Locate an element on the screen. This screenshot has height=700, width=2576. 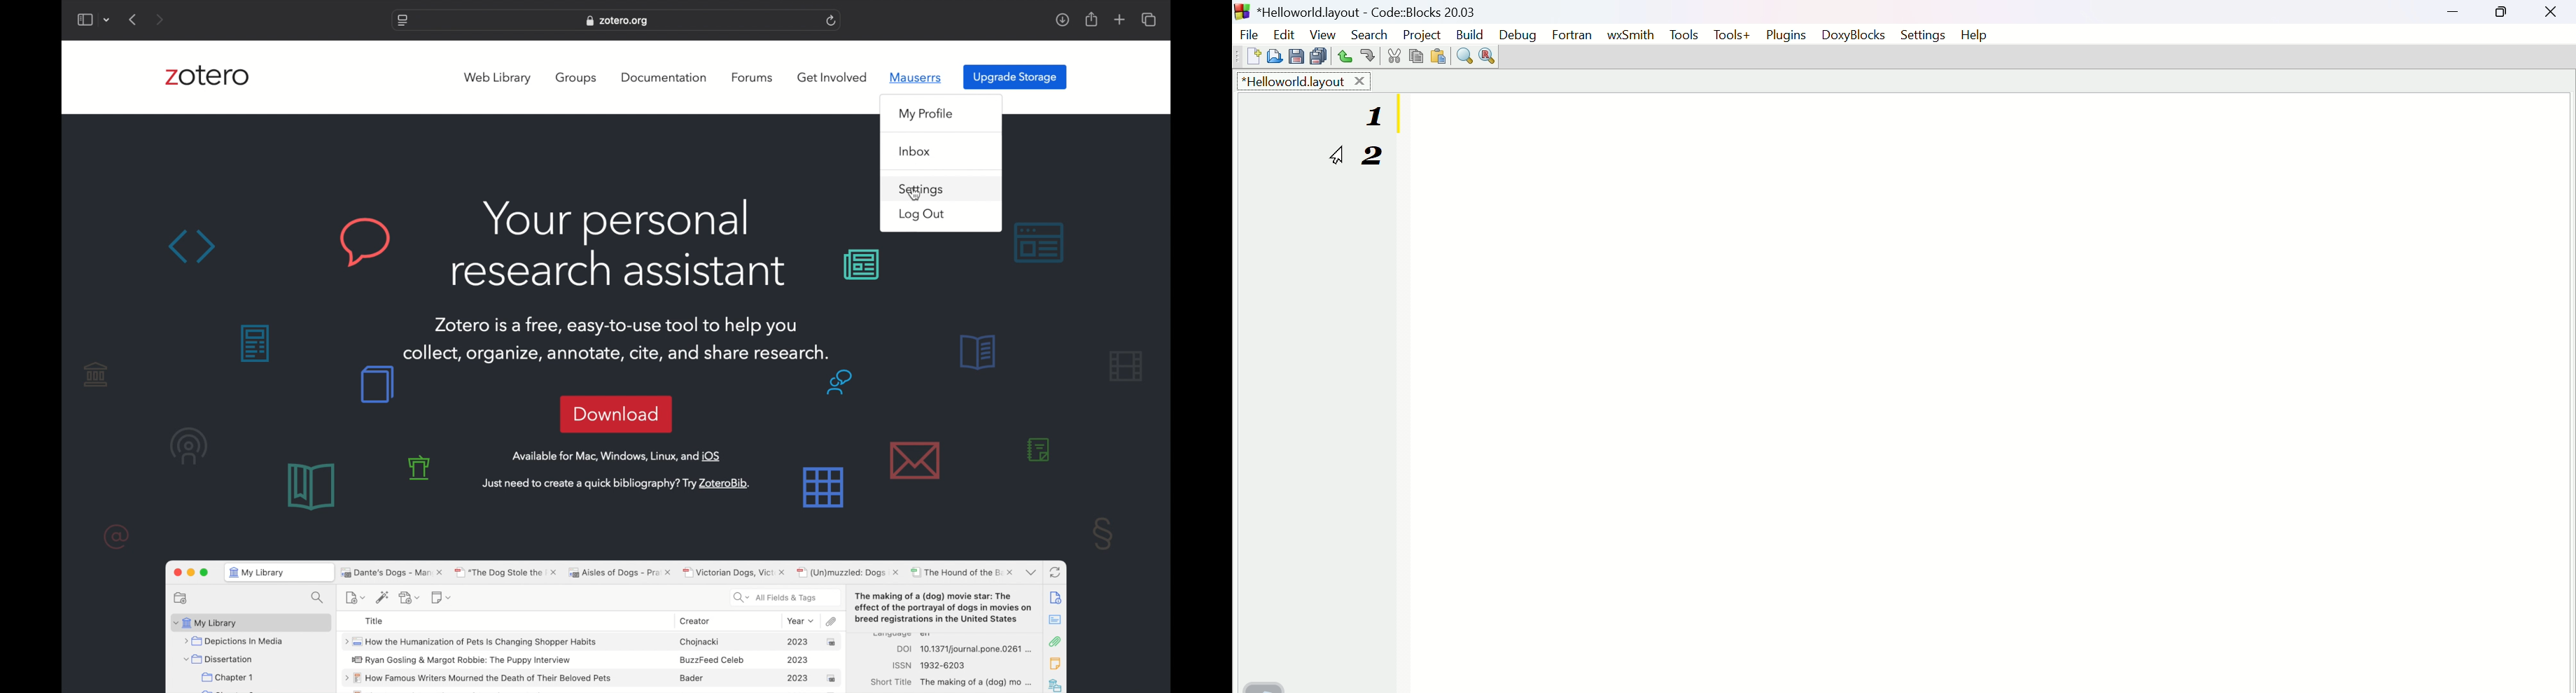
show tab overview is located at coordinates (1150, 21).